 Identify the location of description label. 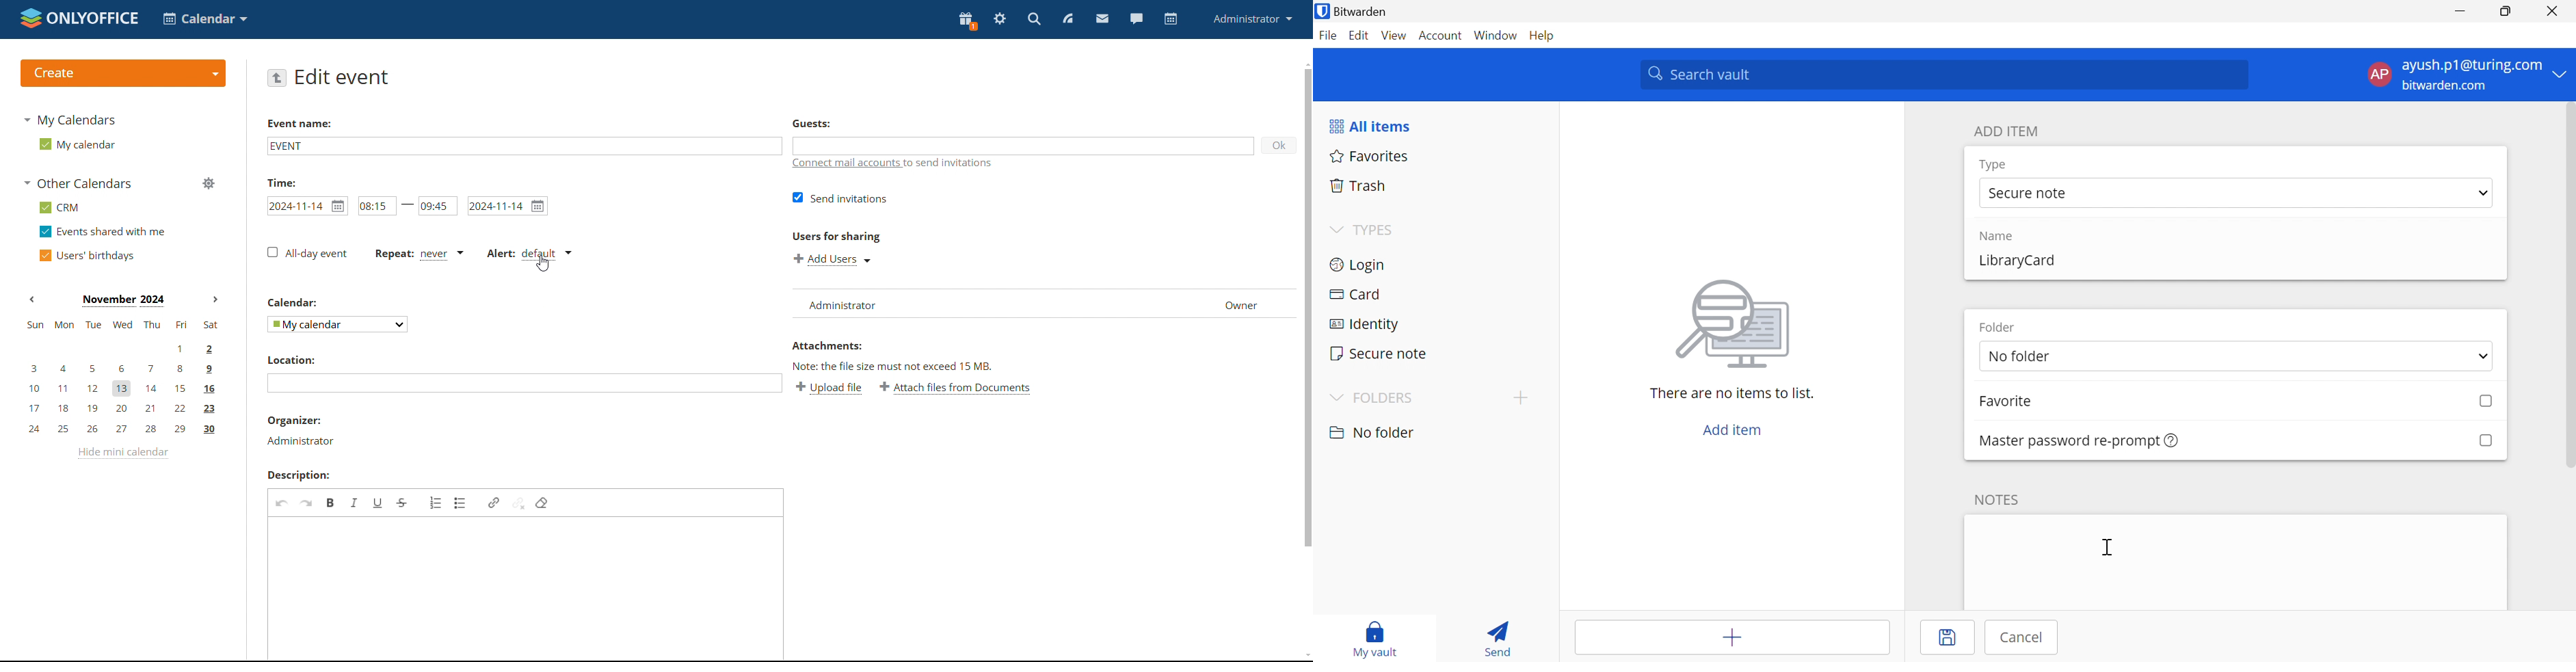
(302, 474).